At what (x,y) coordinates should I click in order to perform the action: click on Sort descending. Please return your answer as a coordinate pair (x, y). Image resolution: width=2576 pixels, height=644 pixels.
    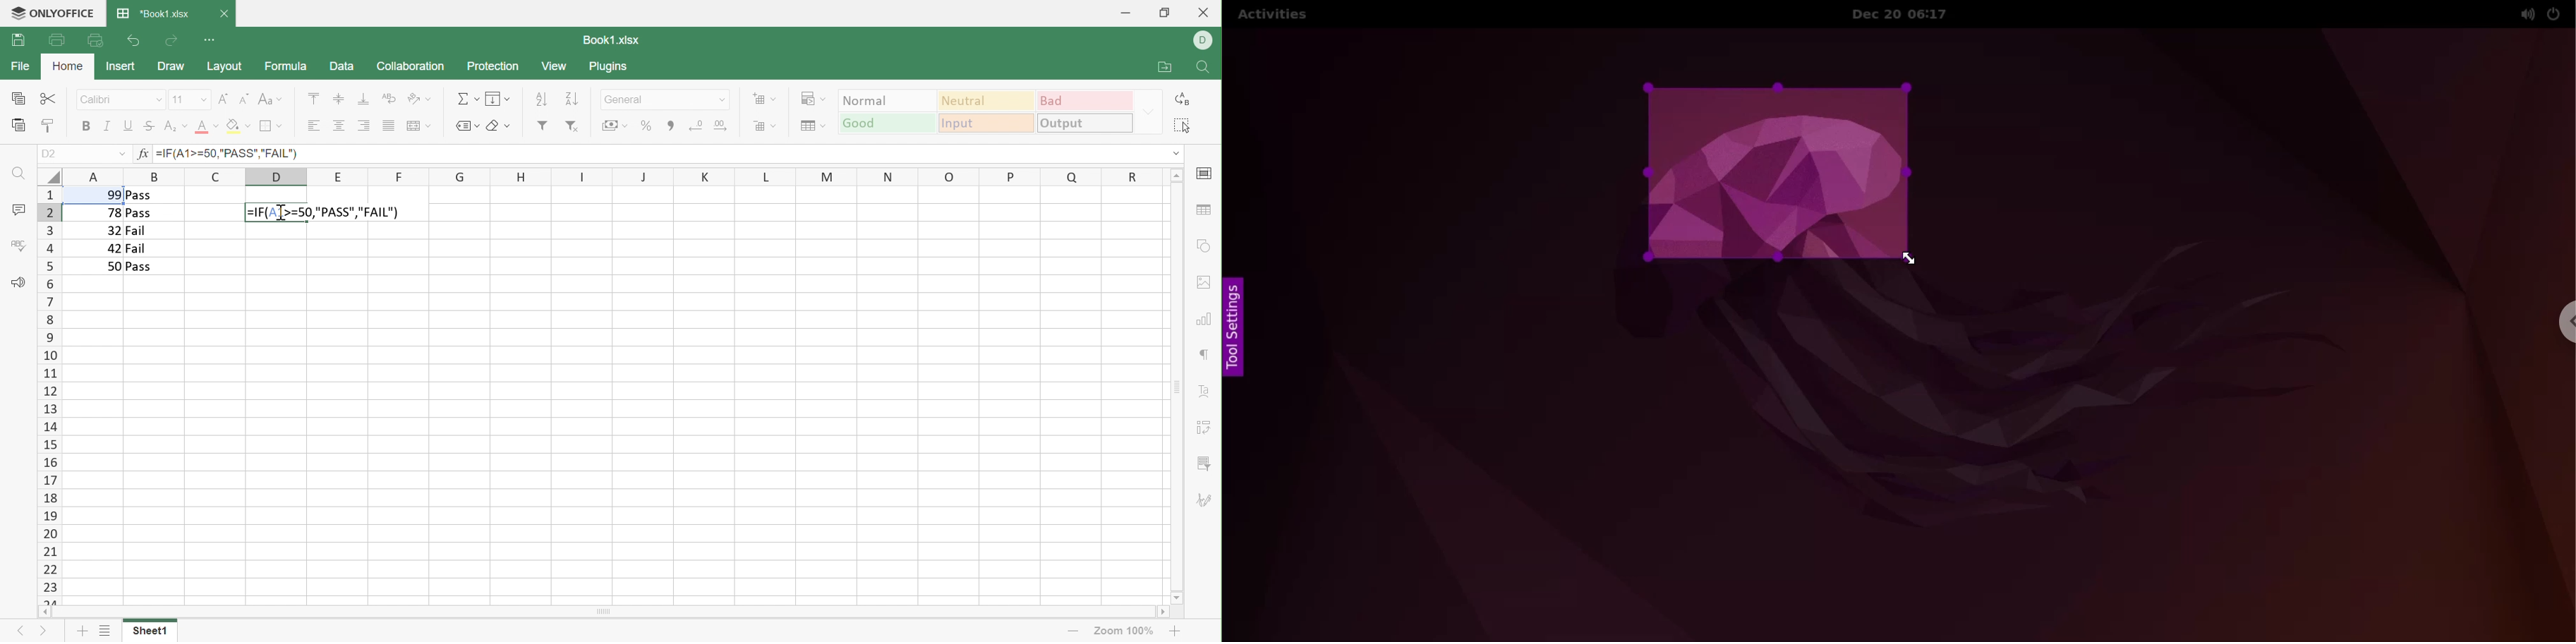
    Looking at the image, I should click on (573, 99).